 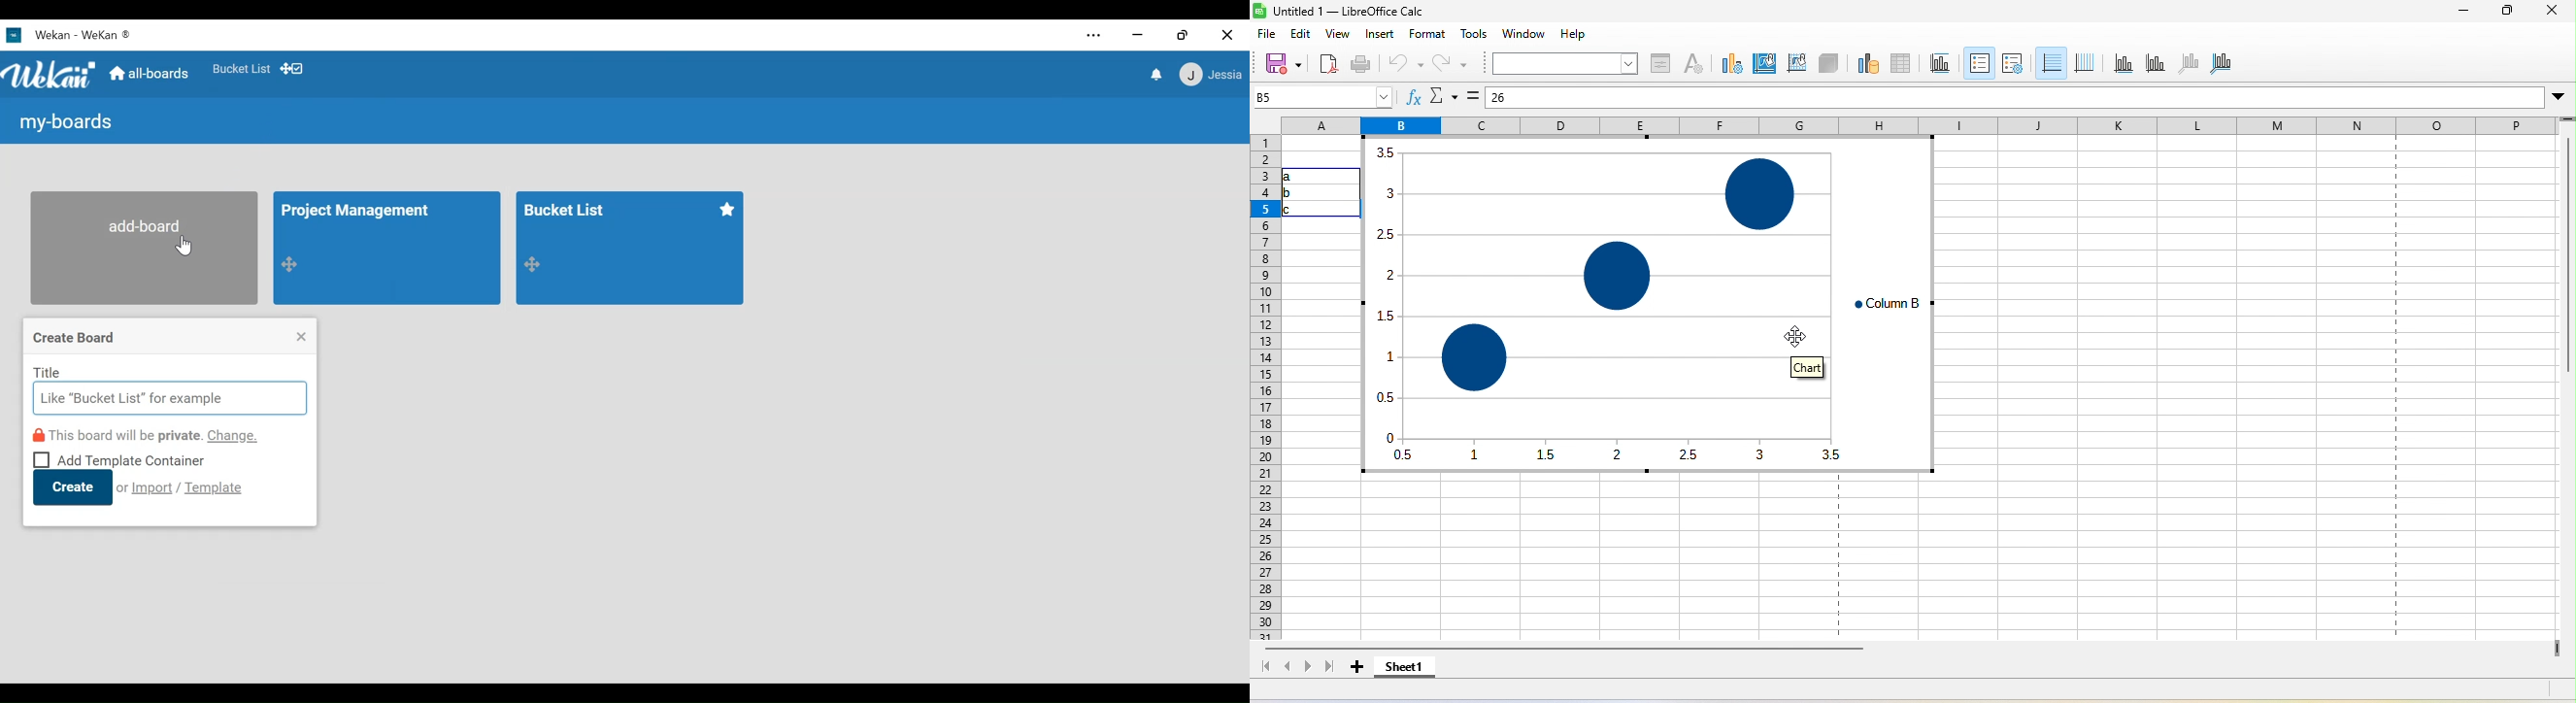 I want to click on horizontal grid, so click(x=2052, y=62).